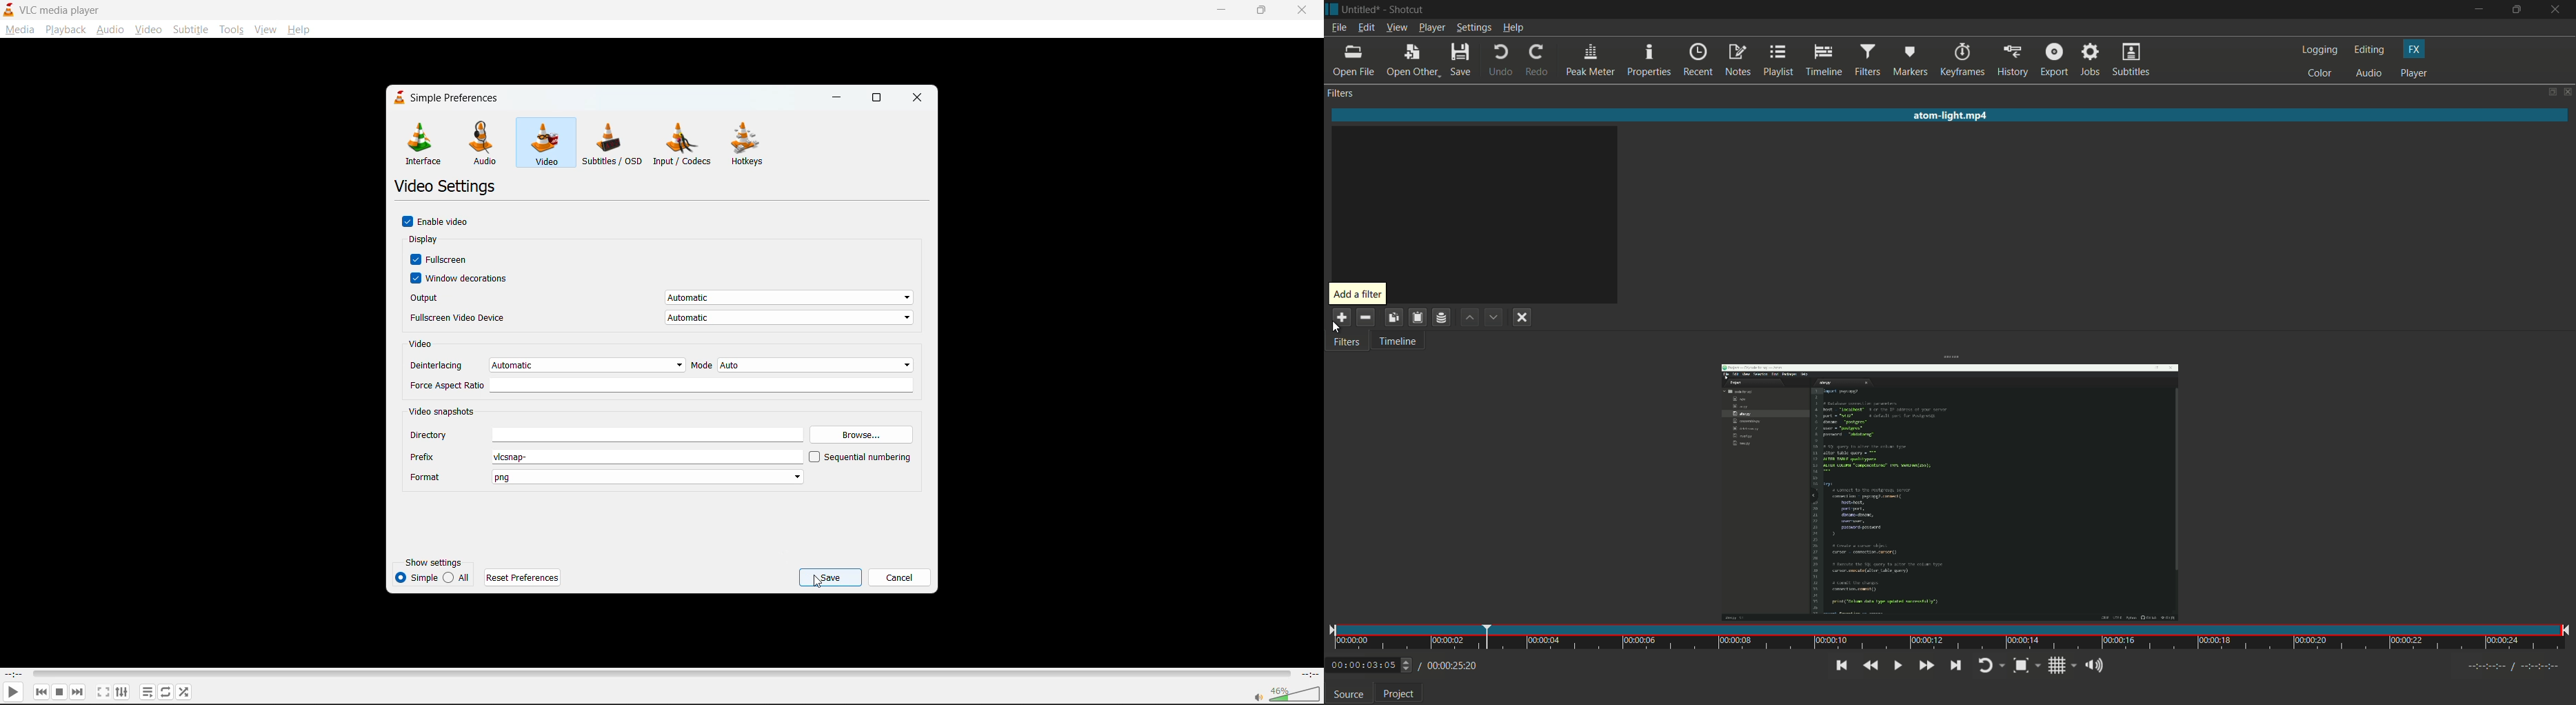 This screenshot has height=728, width=2576. Describe the element at coordinates (2414, 74) in the screenshot. I see `player` at that location.